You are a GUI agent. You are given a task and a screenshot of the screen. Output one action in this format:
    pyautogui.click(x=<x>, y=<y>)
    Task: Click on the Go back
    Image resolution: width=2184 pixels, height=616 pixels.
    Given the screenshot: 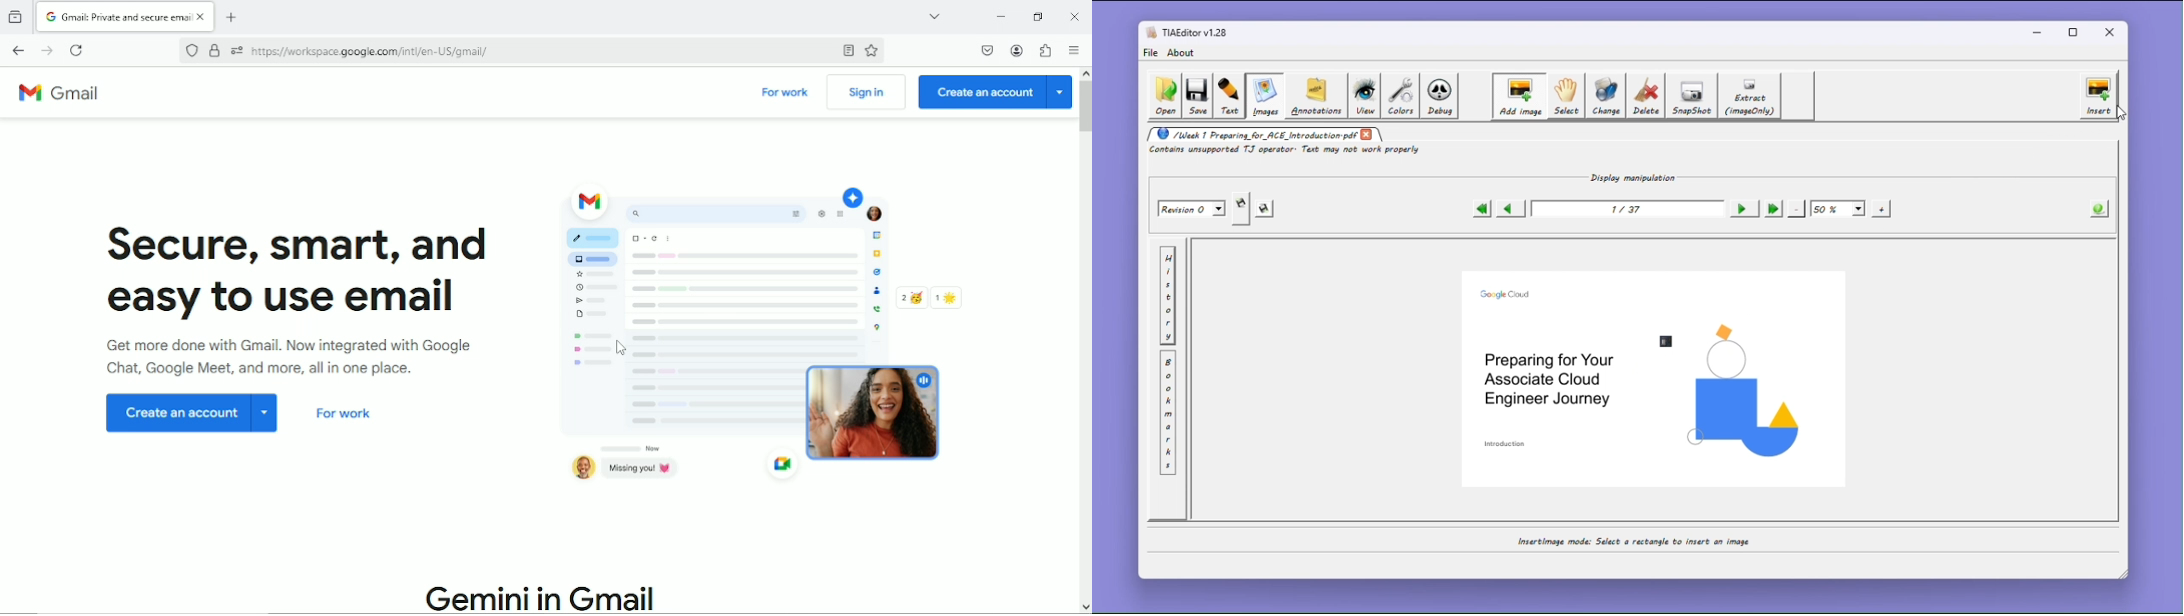 What is the action you would take?
    pyautogui.click(x=18, y=50)
    